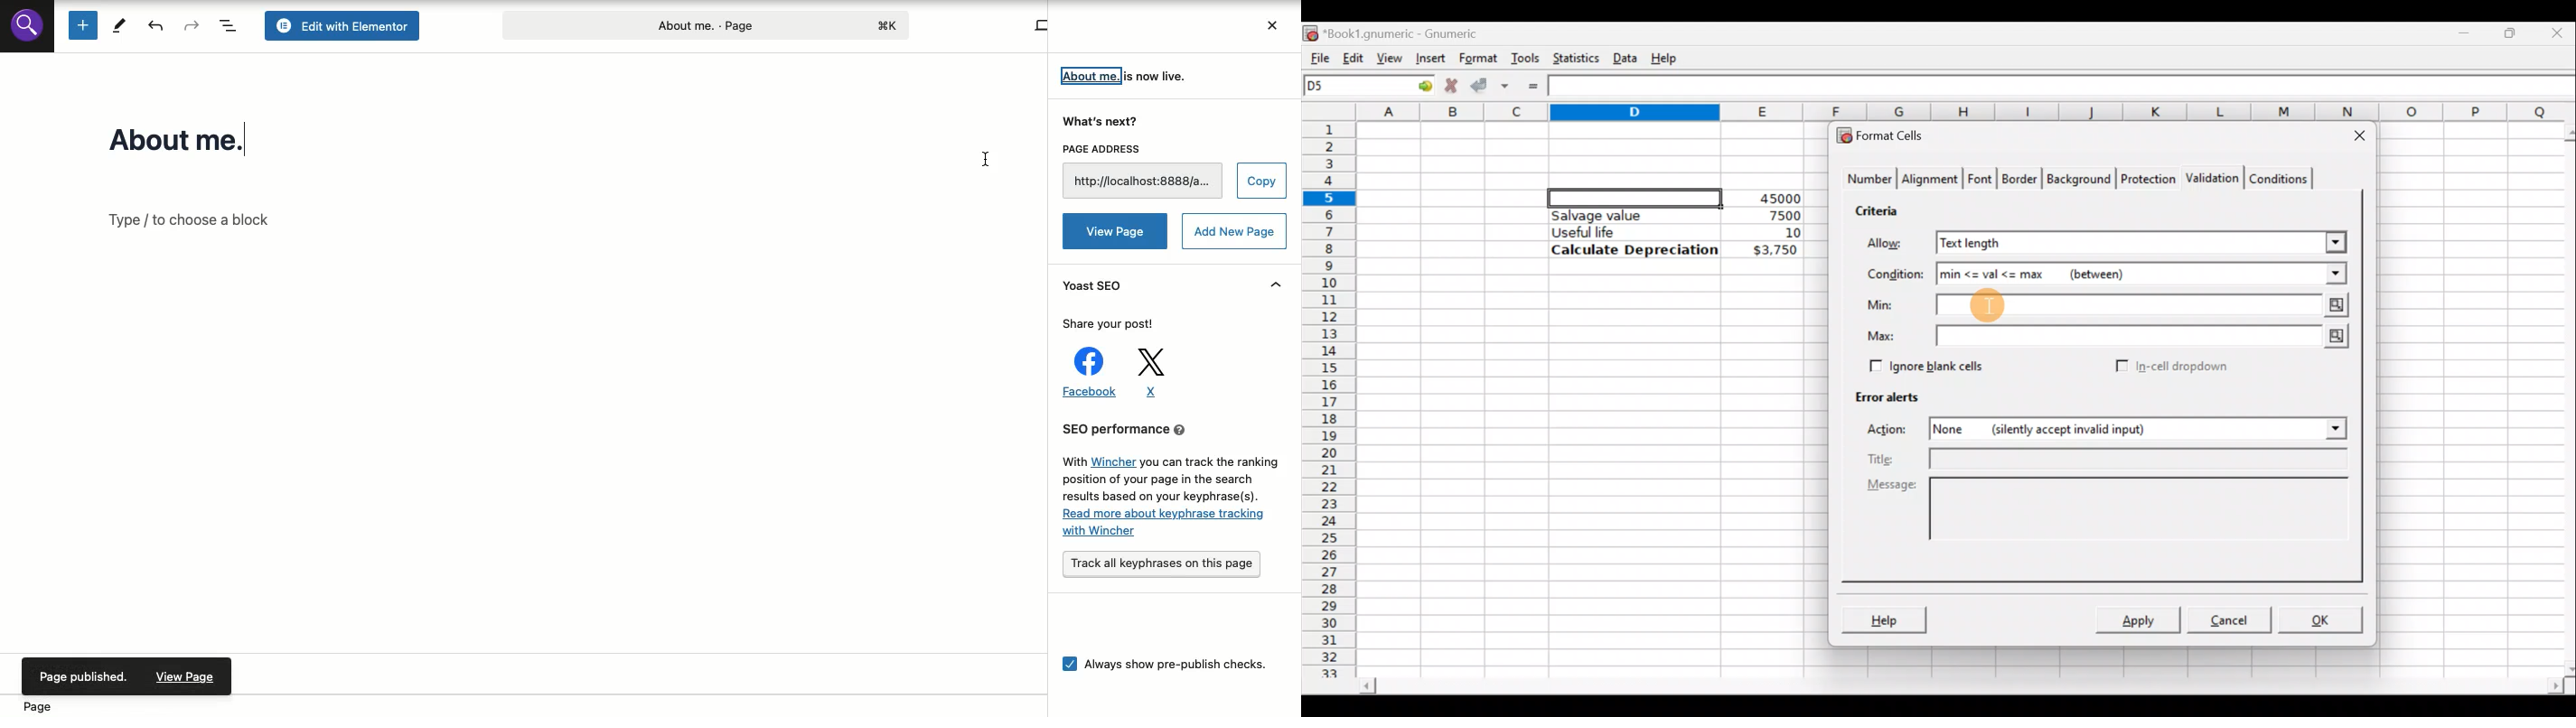 Image resolution: width=2576 pixels, height=728 pixels. What do you see at coordinates (81, 25) in the screenshot?
I see `Add new block` at bounding box center [81, 25].